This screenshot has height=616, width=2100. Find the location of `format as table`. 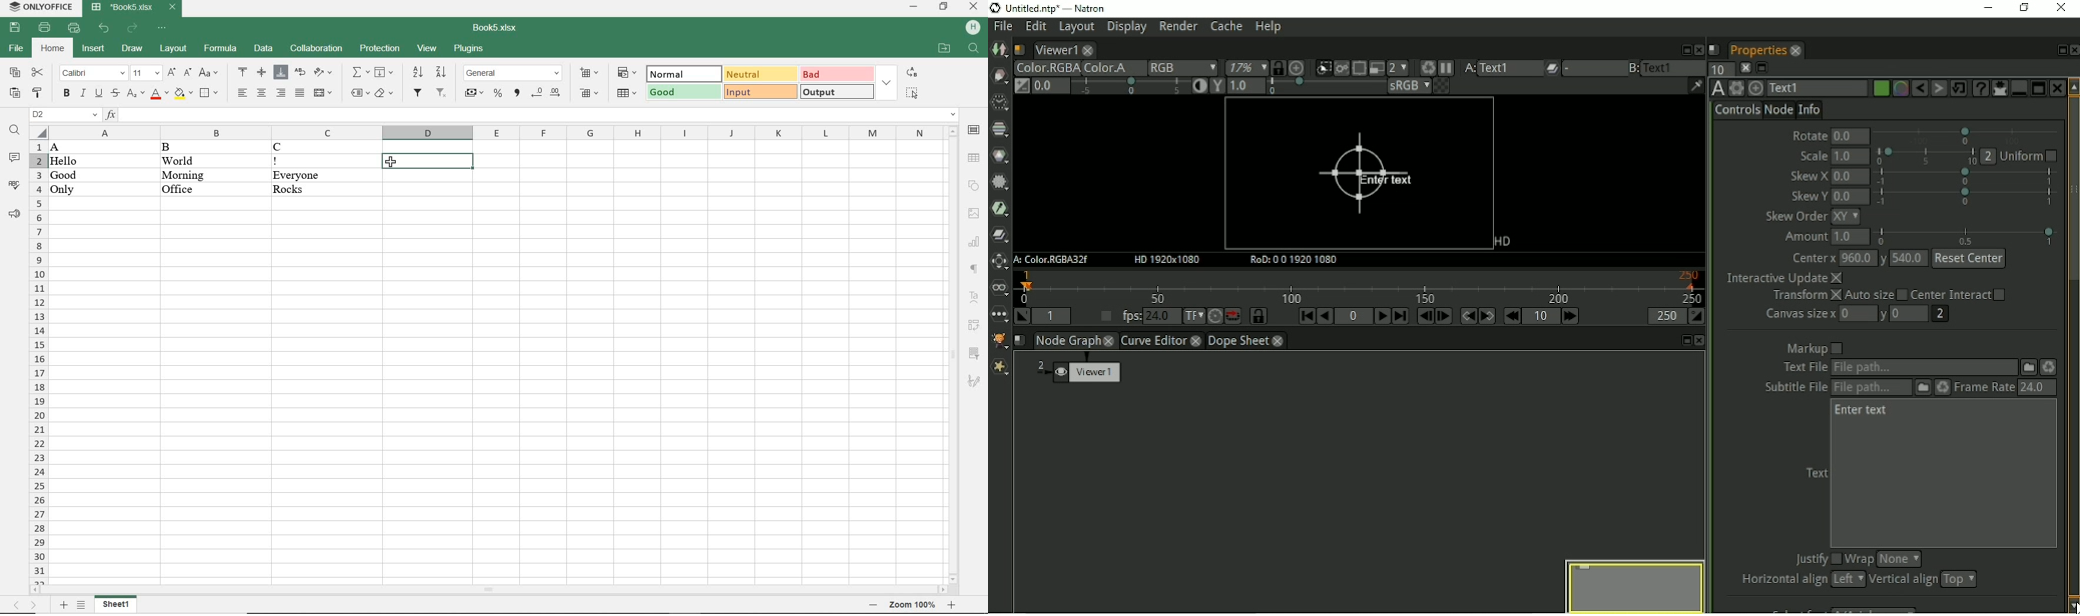

format as table is located at coordinates (626, 92).